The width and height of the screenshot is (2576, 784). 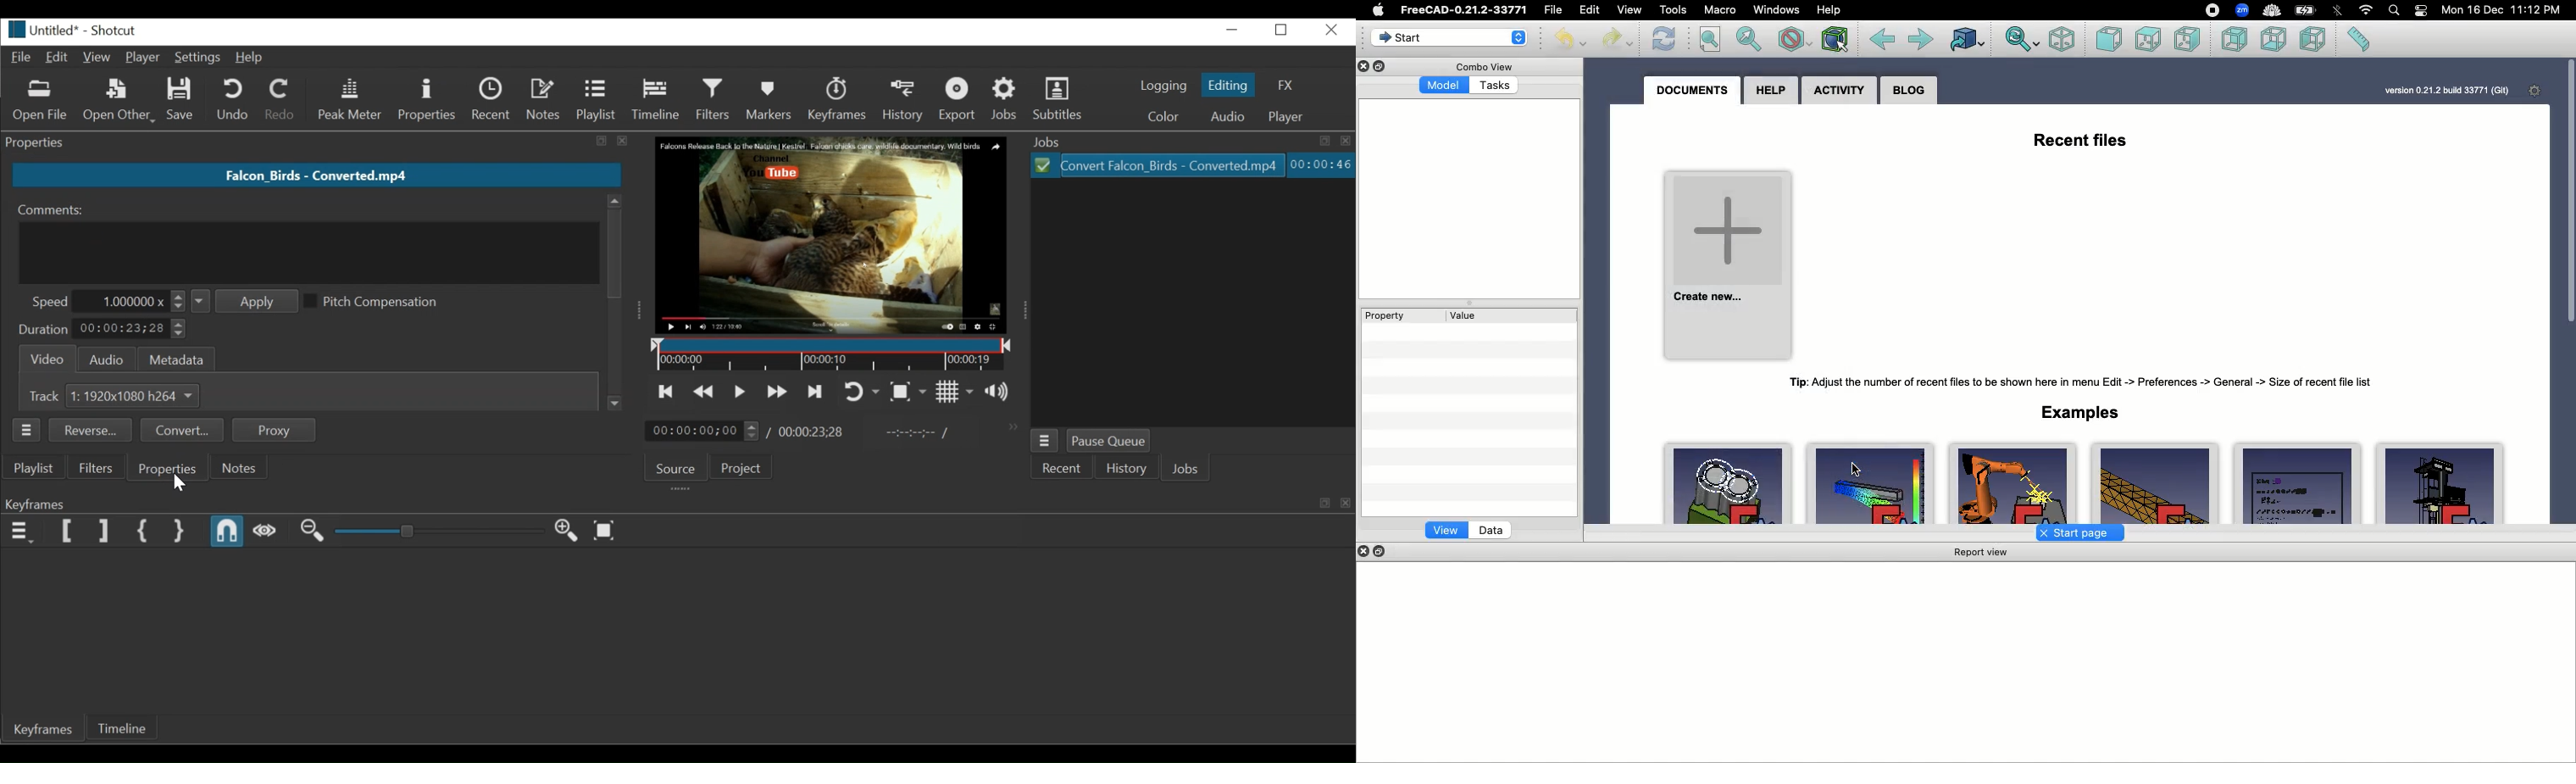 What do you see at coordinates (815, 391) in the screenshot?
I see `Skip to the next point` at bounding box center [815, 391].